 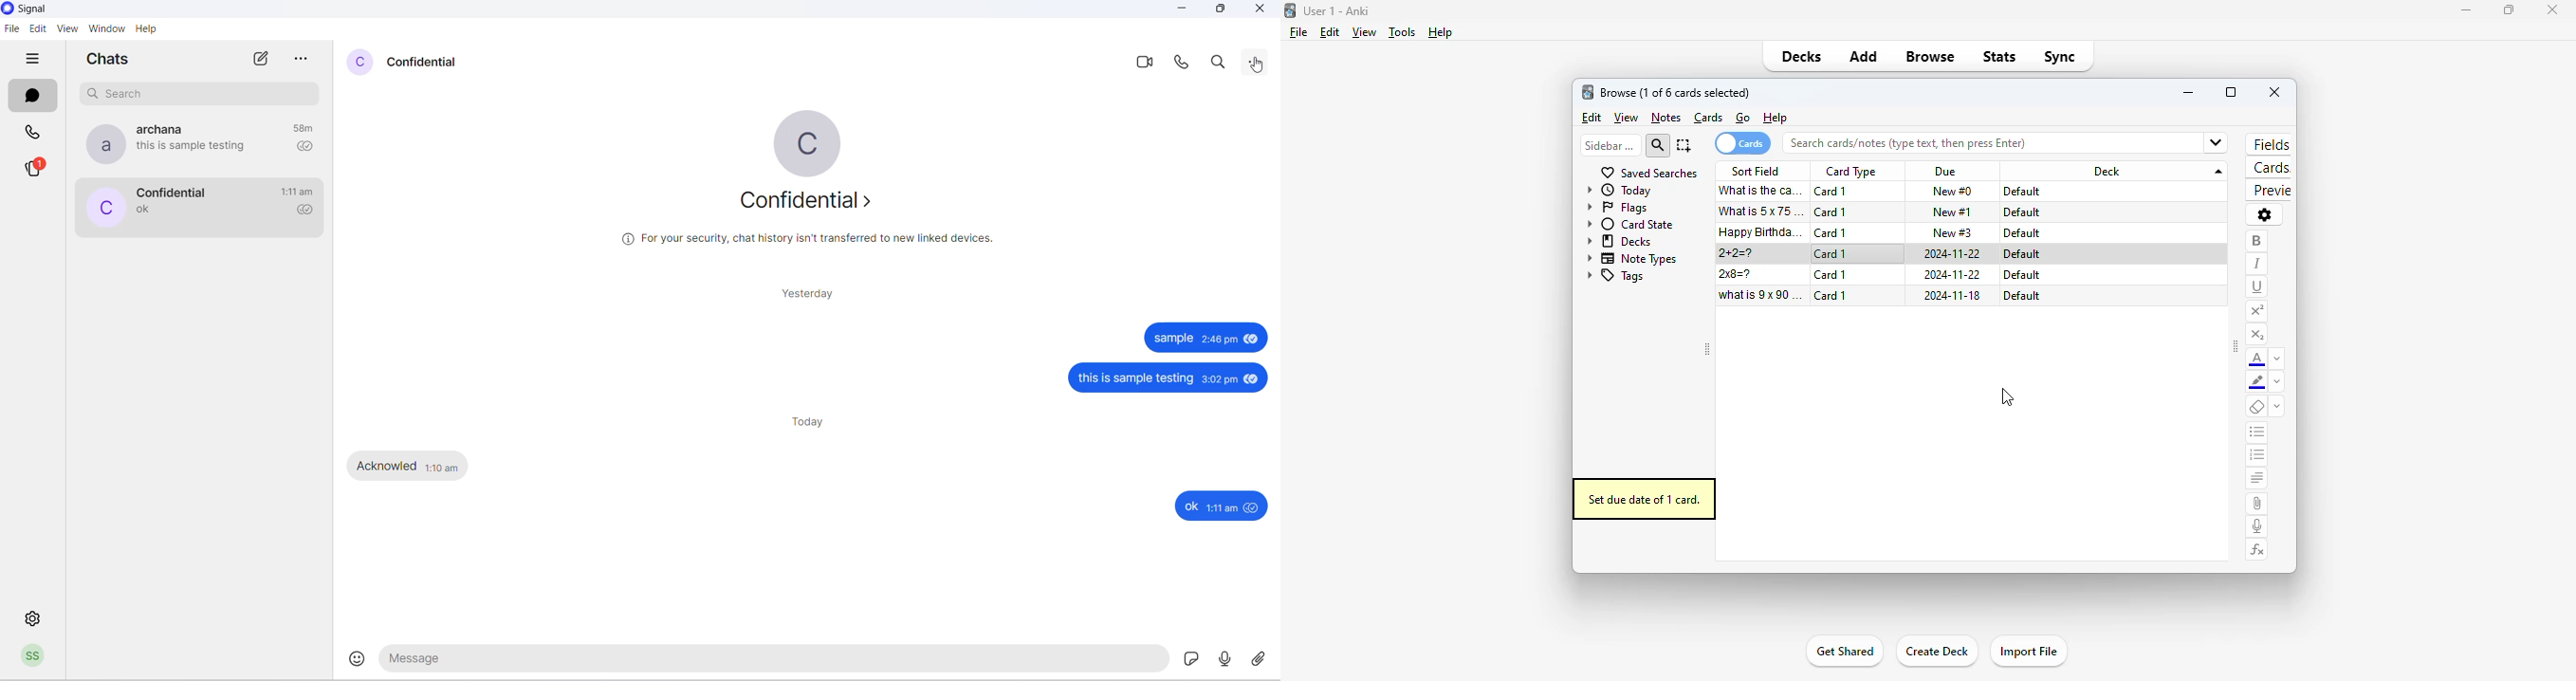 What do you see at coordinates (202, 94) in the screenshot?
I see `Search` at bounding box center [202, 94].